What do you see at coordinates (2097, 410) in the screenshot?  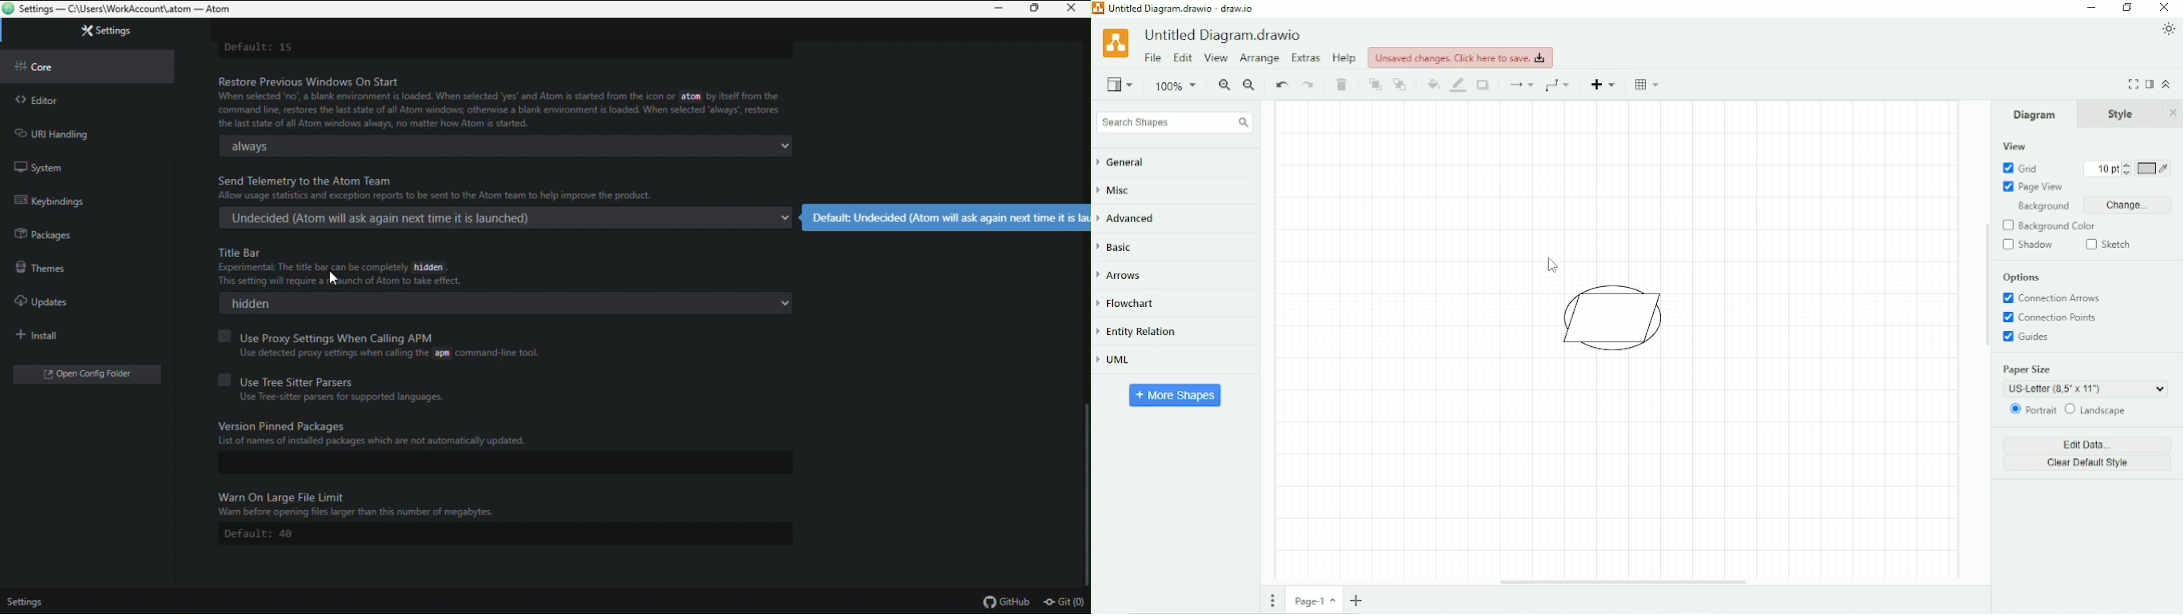 I see `Landscape` at bounding box center [2097, 410].